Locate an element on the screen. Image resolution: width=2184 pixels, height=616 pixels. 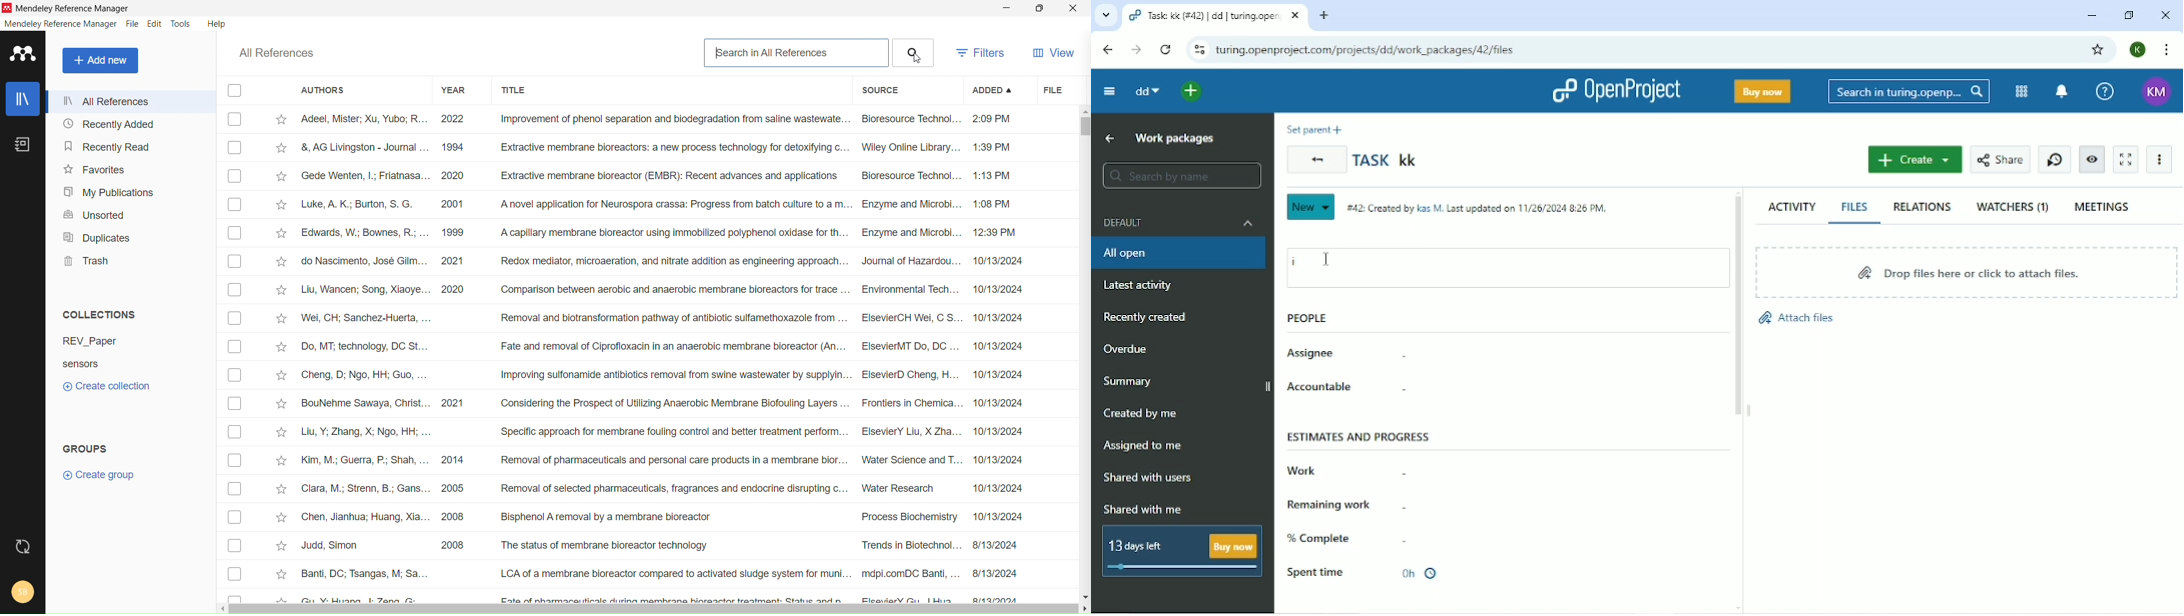
Search in turing.openproject.com is located at coordinates (1908, 90).